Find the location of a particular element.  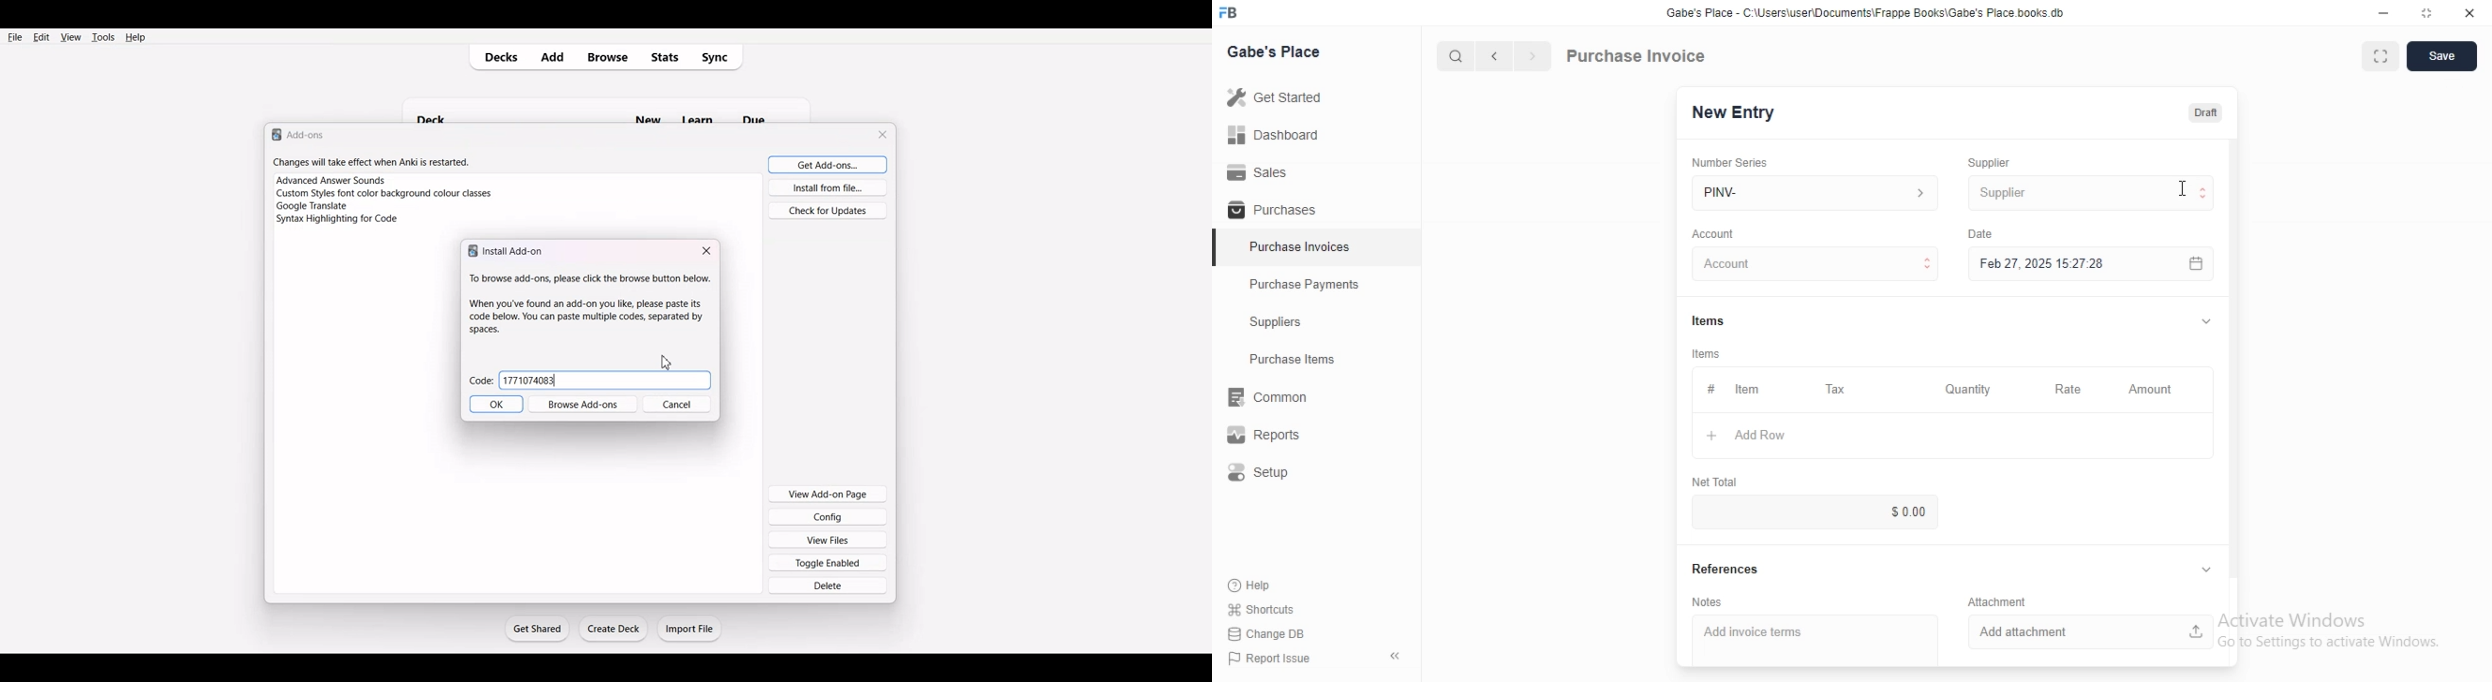

deck is located at coordinates (440, 109).